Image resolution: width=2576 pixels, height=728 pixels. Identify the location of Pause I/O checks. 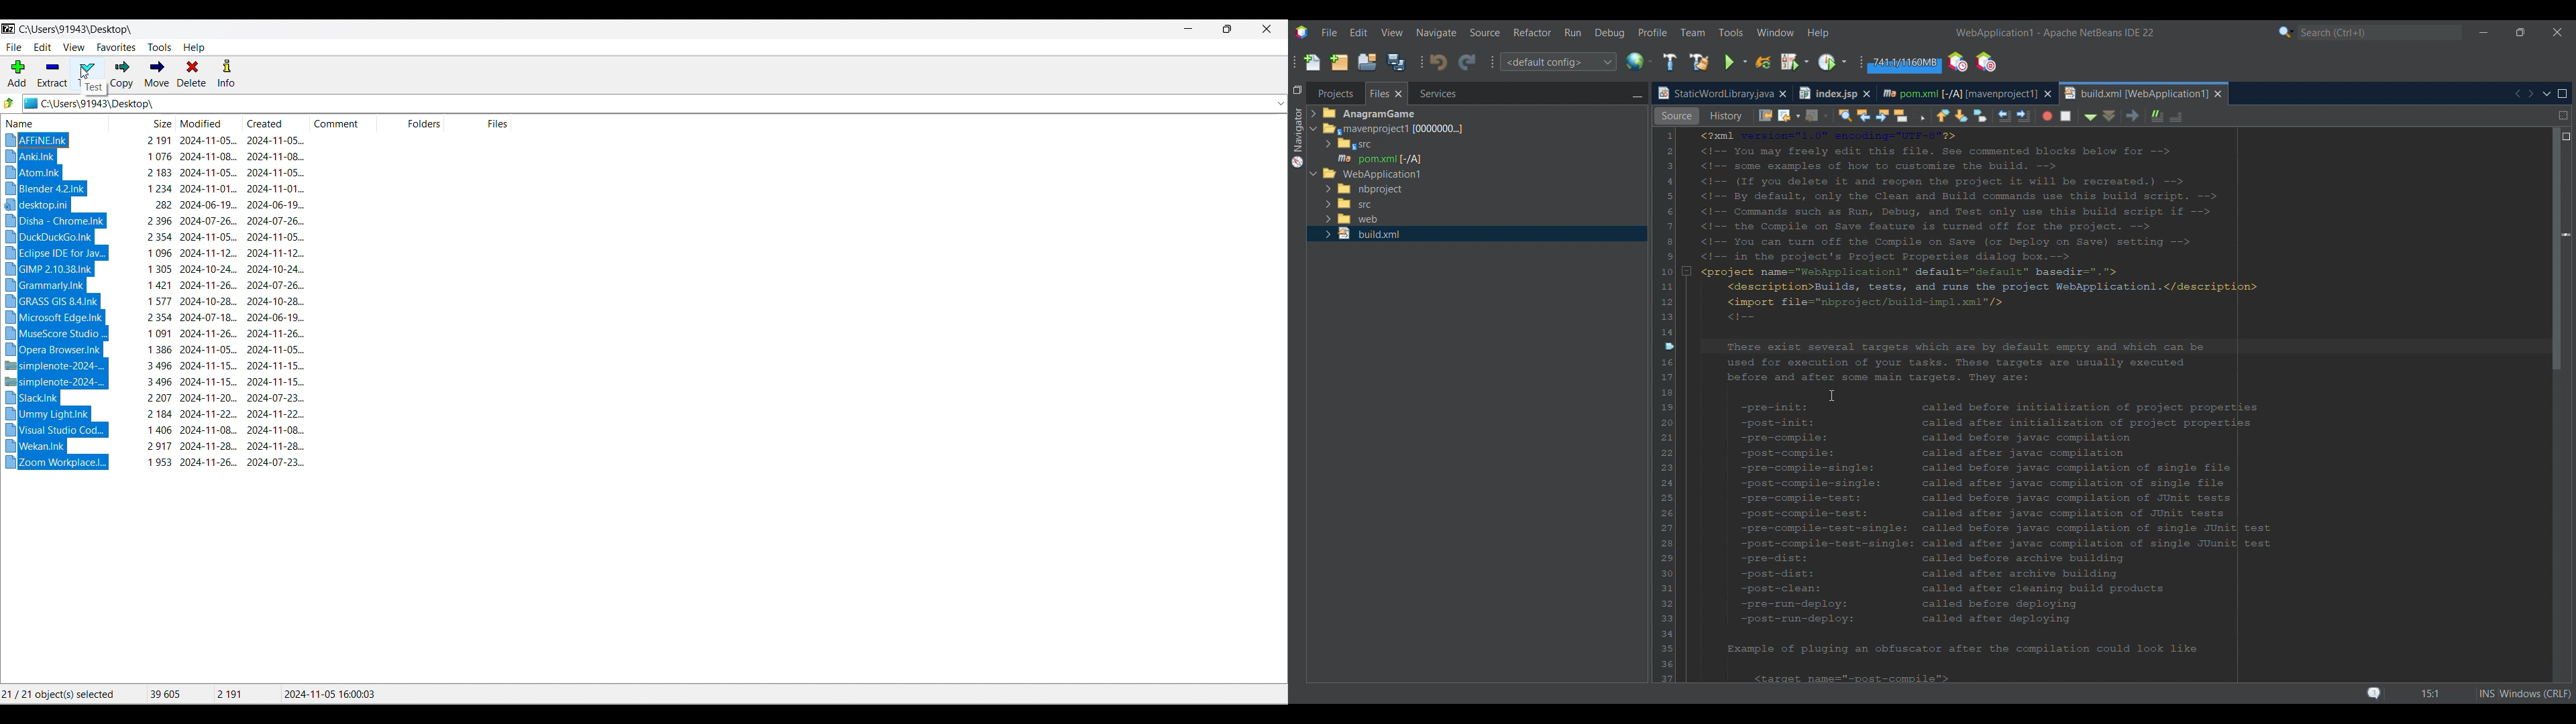
(1985, 62).